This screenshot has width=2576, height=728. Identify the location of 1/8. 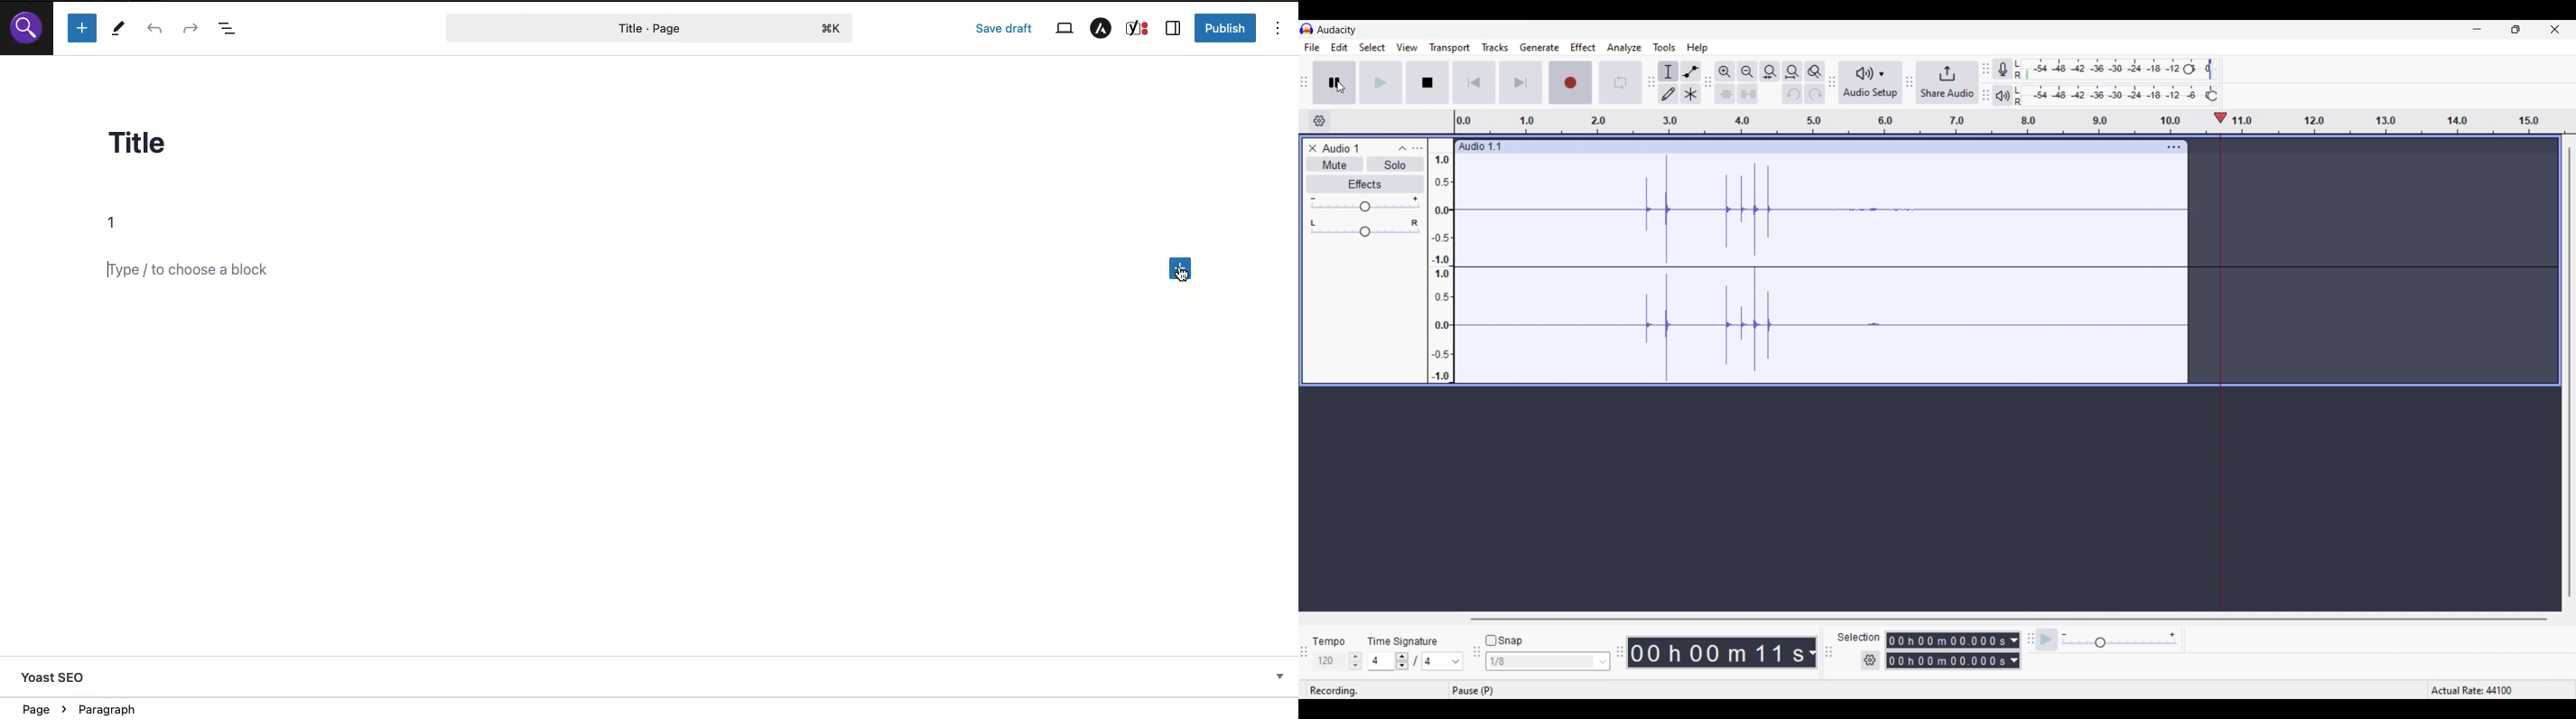
(1541, 662).